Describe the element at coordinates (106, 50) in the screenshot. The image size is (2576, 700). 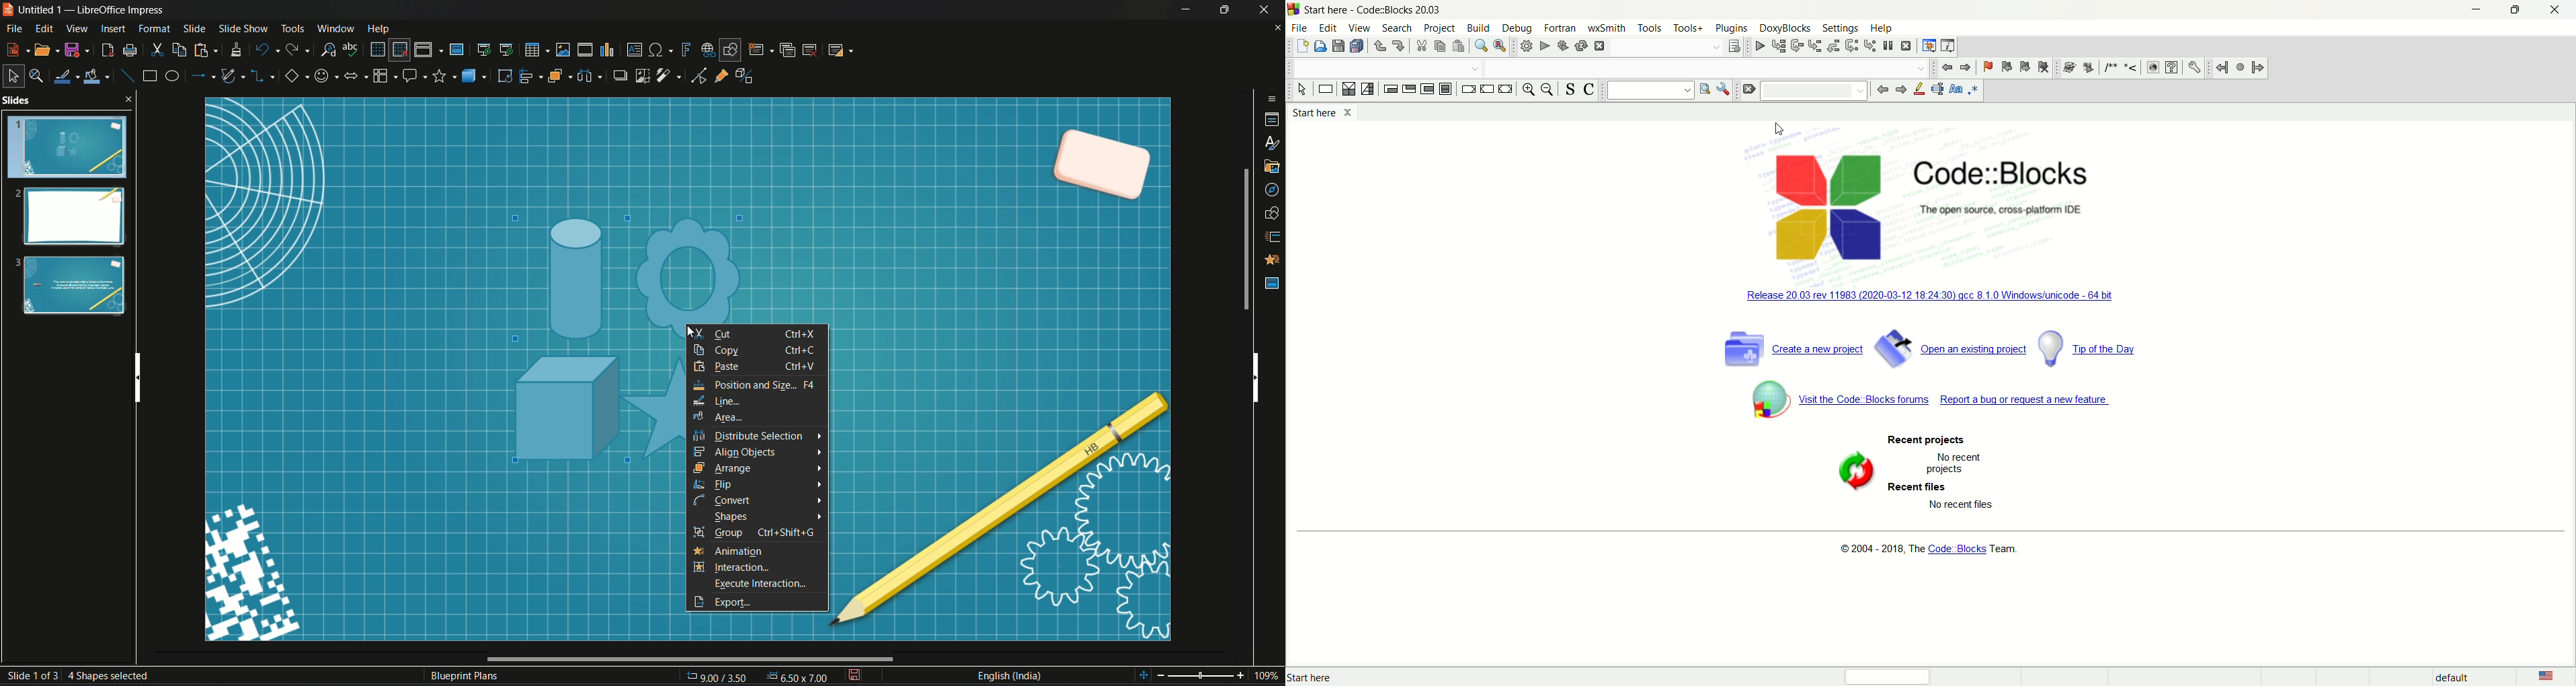
I see `export` at that location.